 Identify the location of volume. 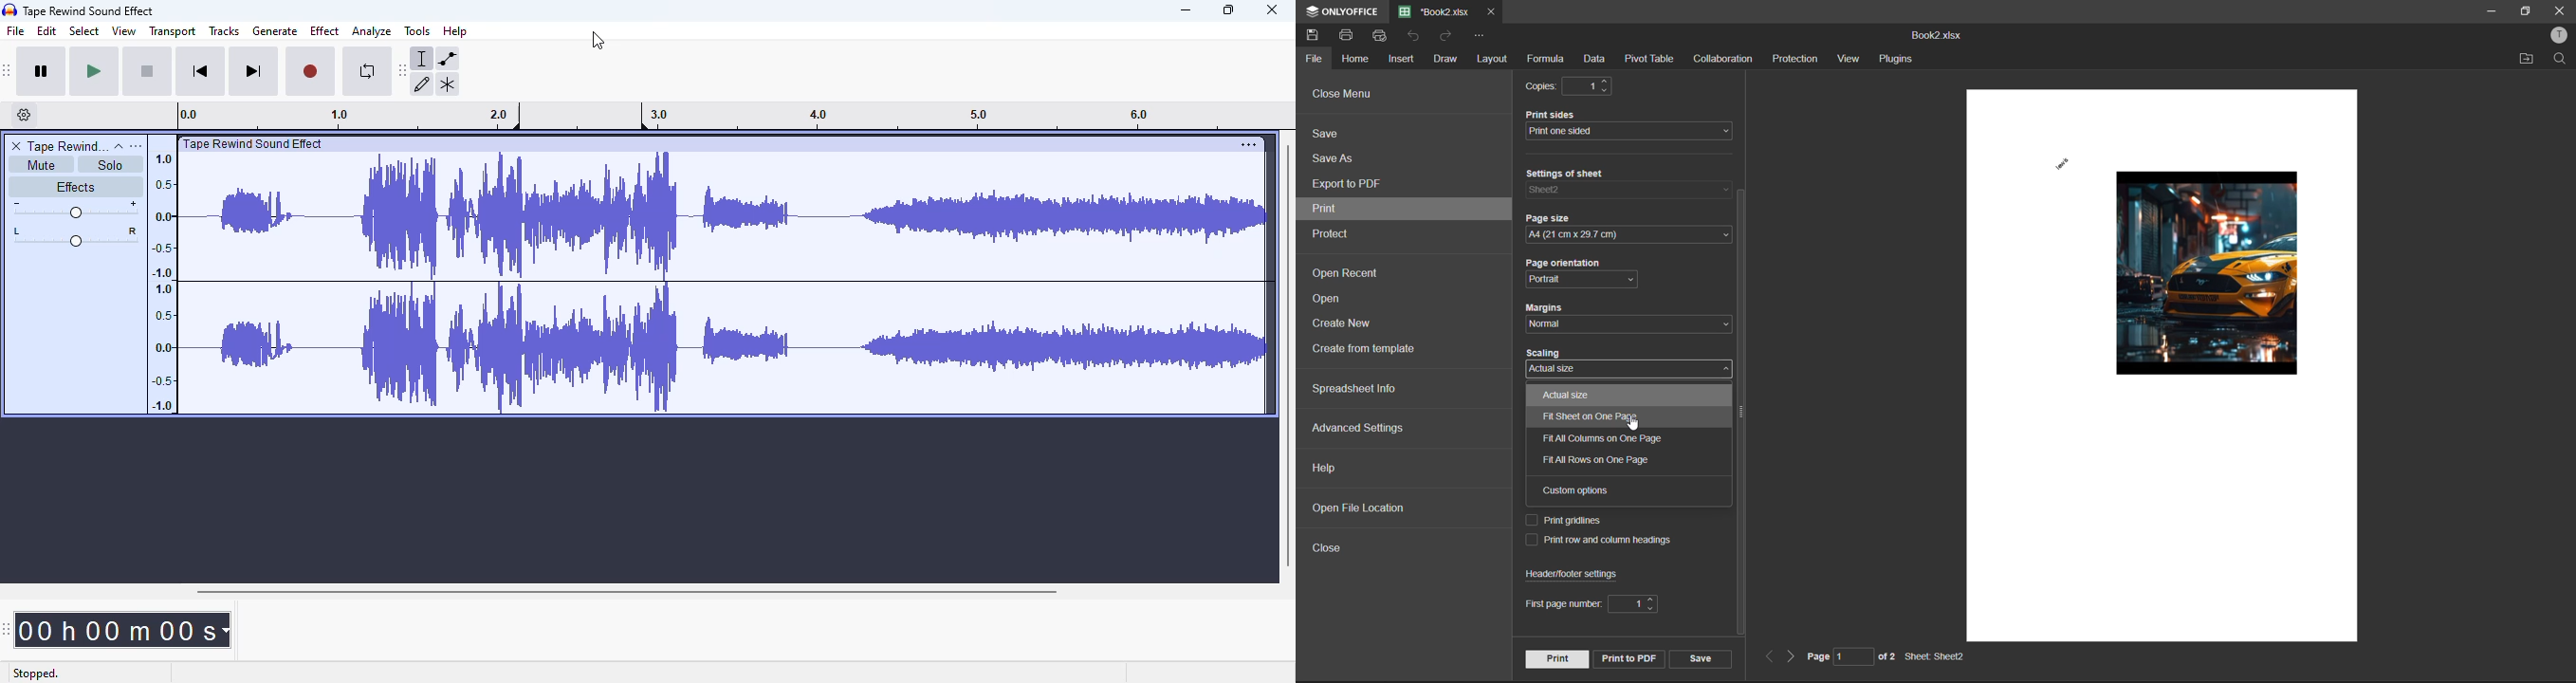
(75, 211).